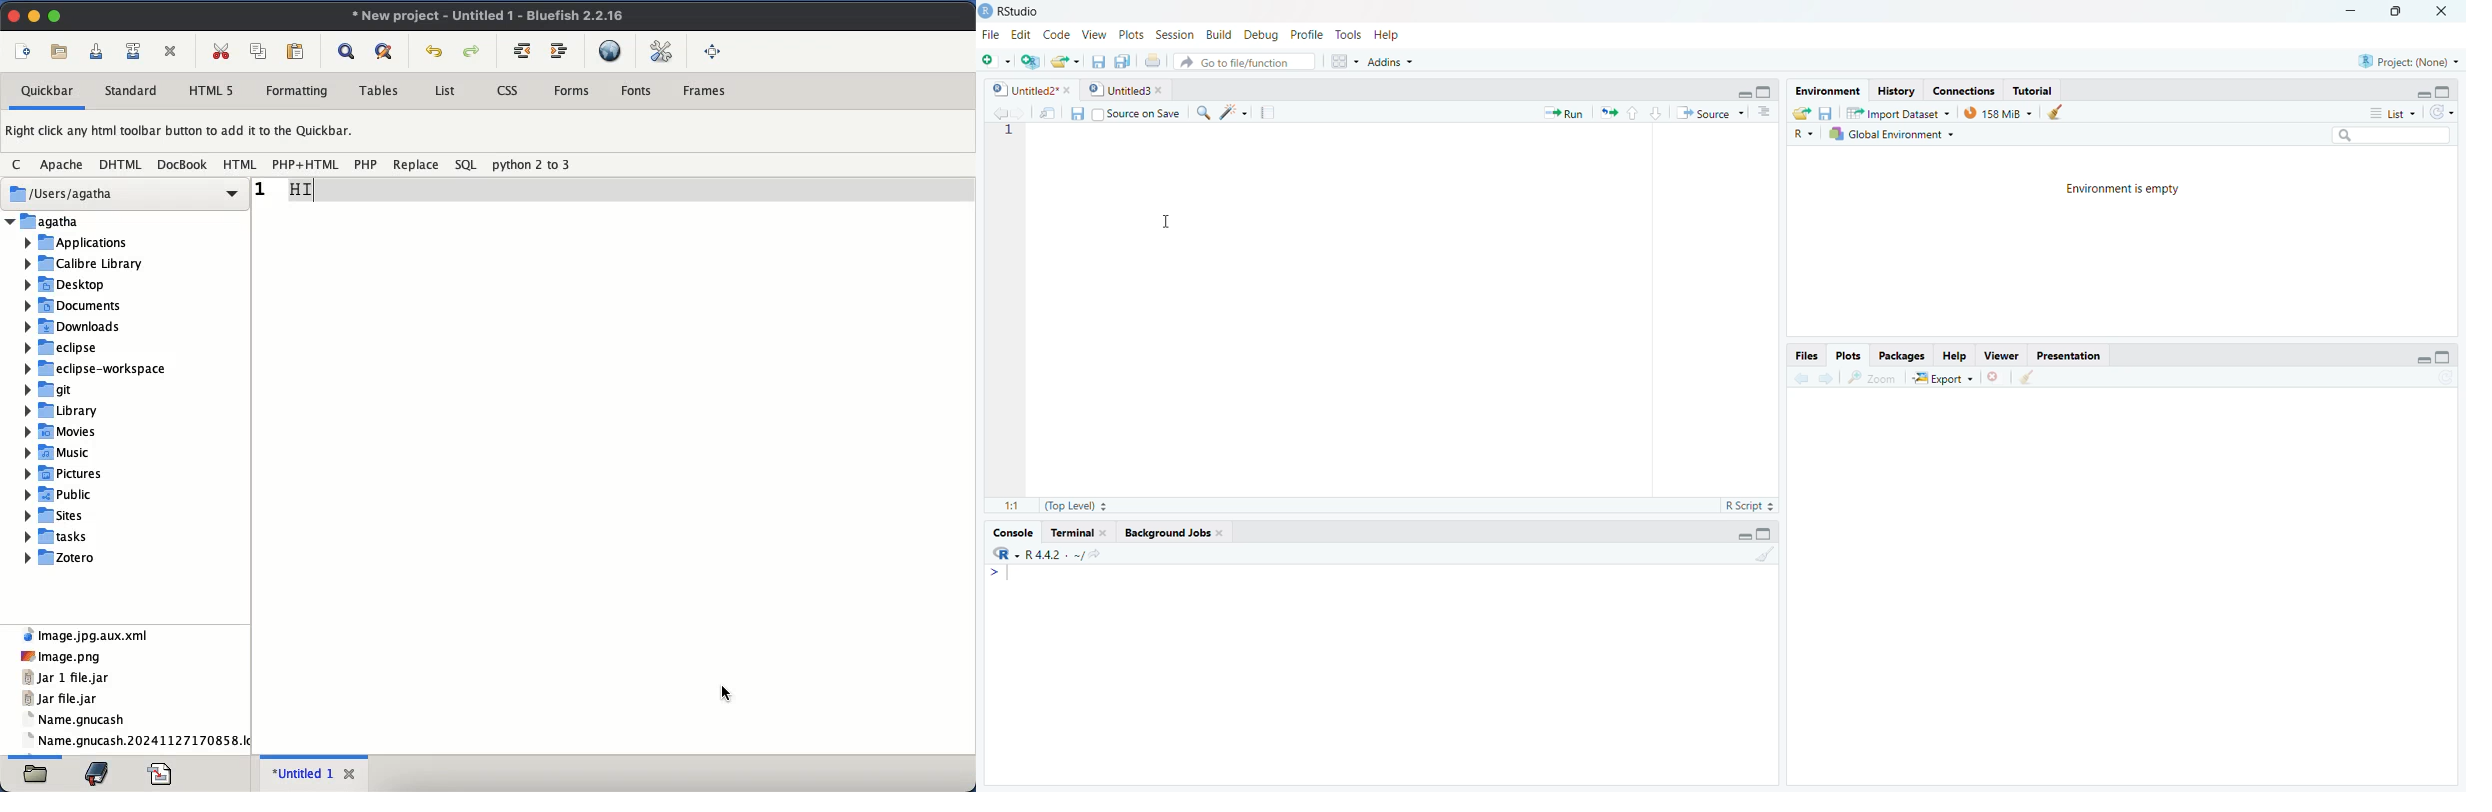 This screenshot has width=2492, height=812. What do you see at coordinates (2447, 113) in the screenshot?
I see `Refresh` at bounding box center [2447, 113].